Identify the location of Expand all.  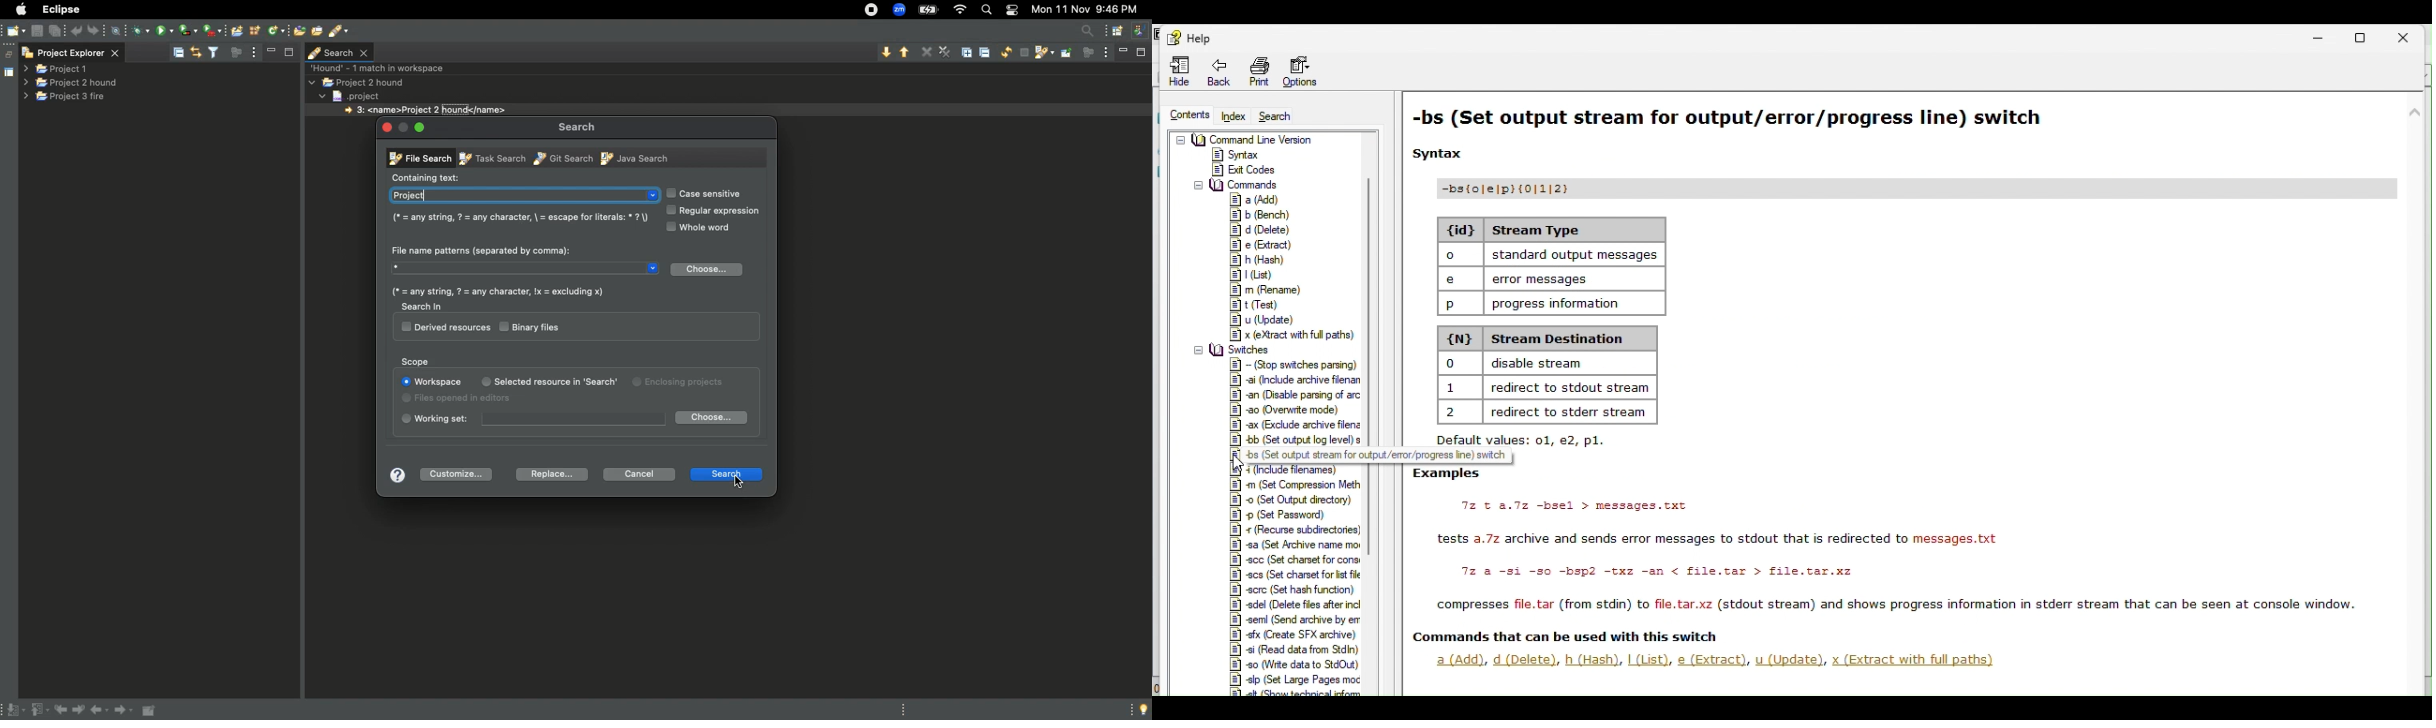
(970, 51).